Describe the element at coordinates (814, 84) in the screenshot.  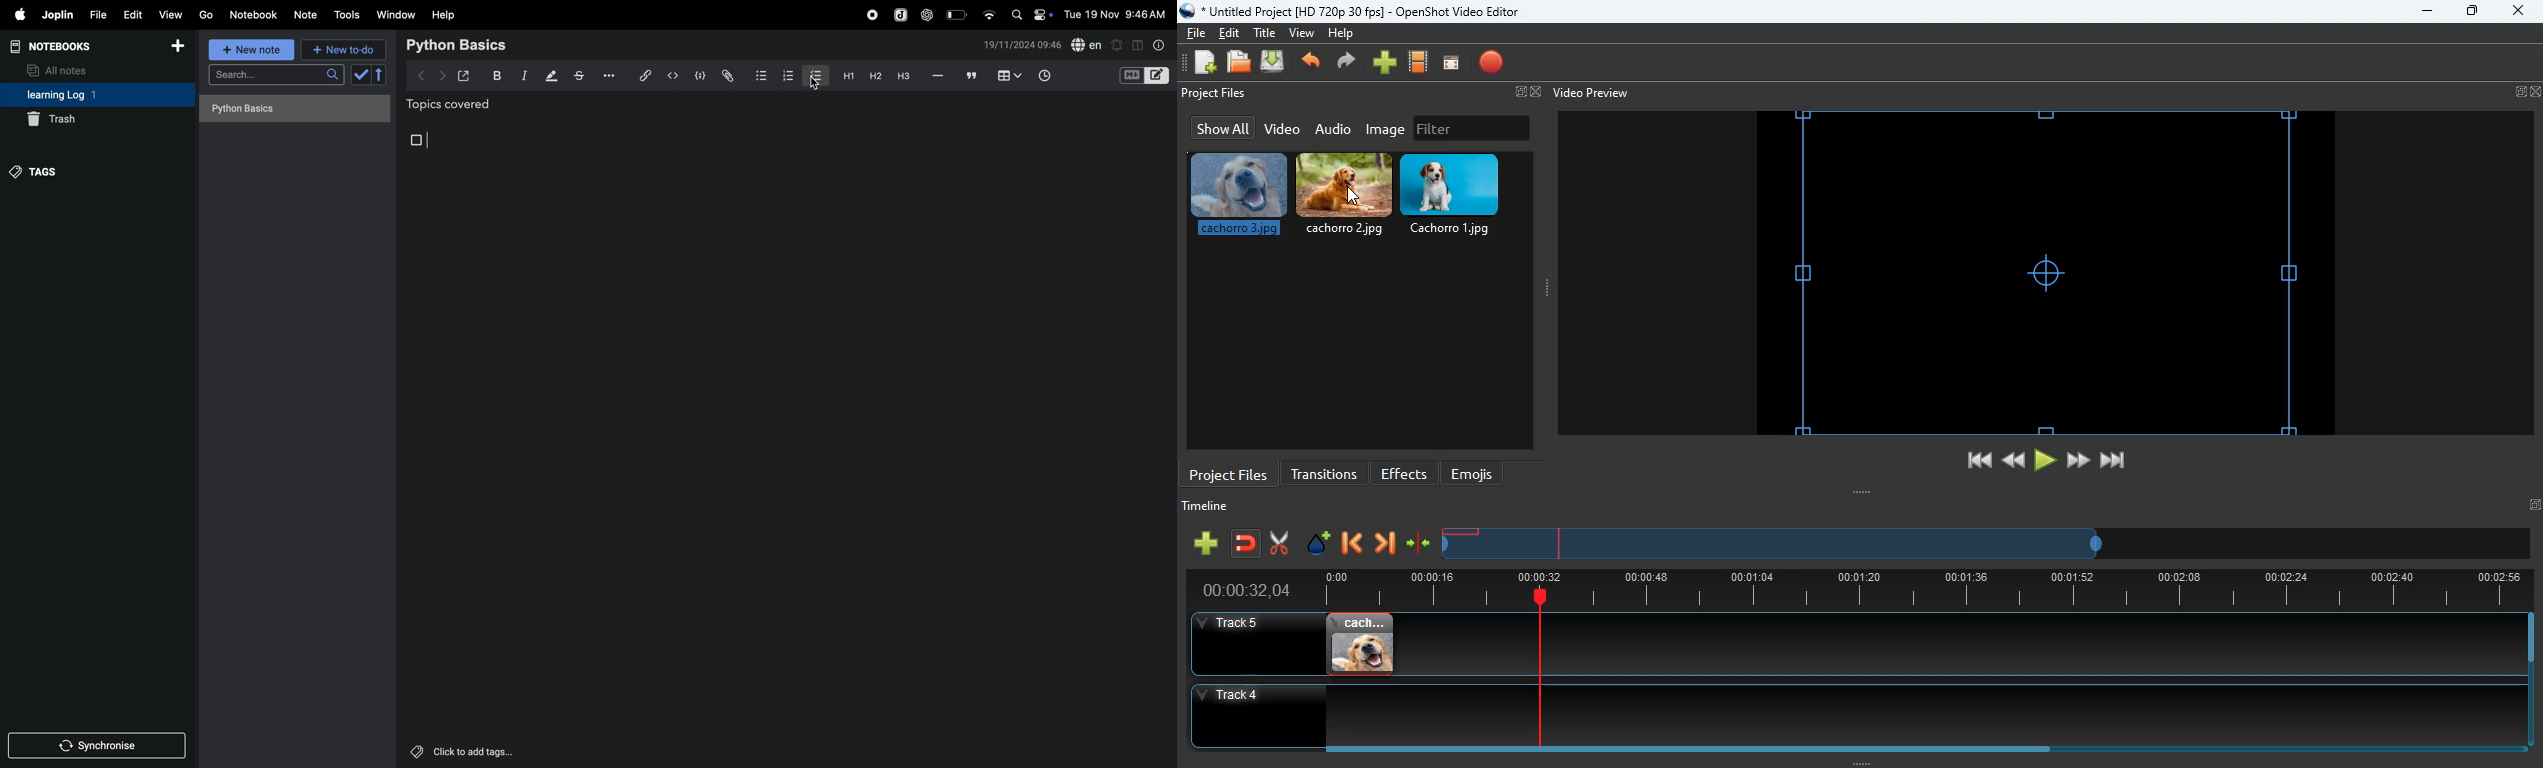
I see `cursor` at that location.